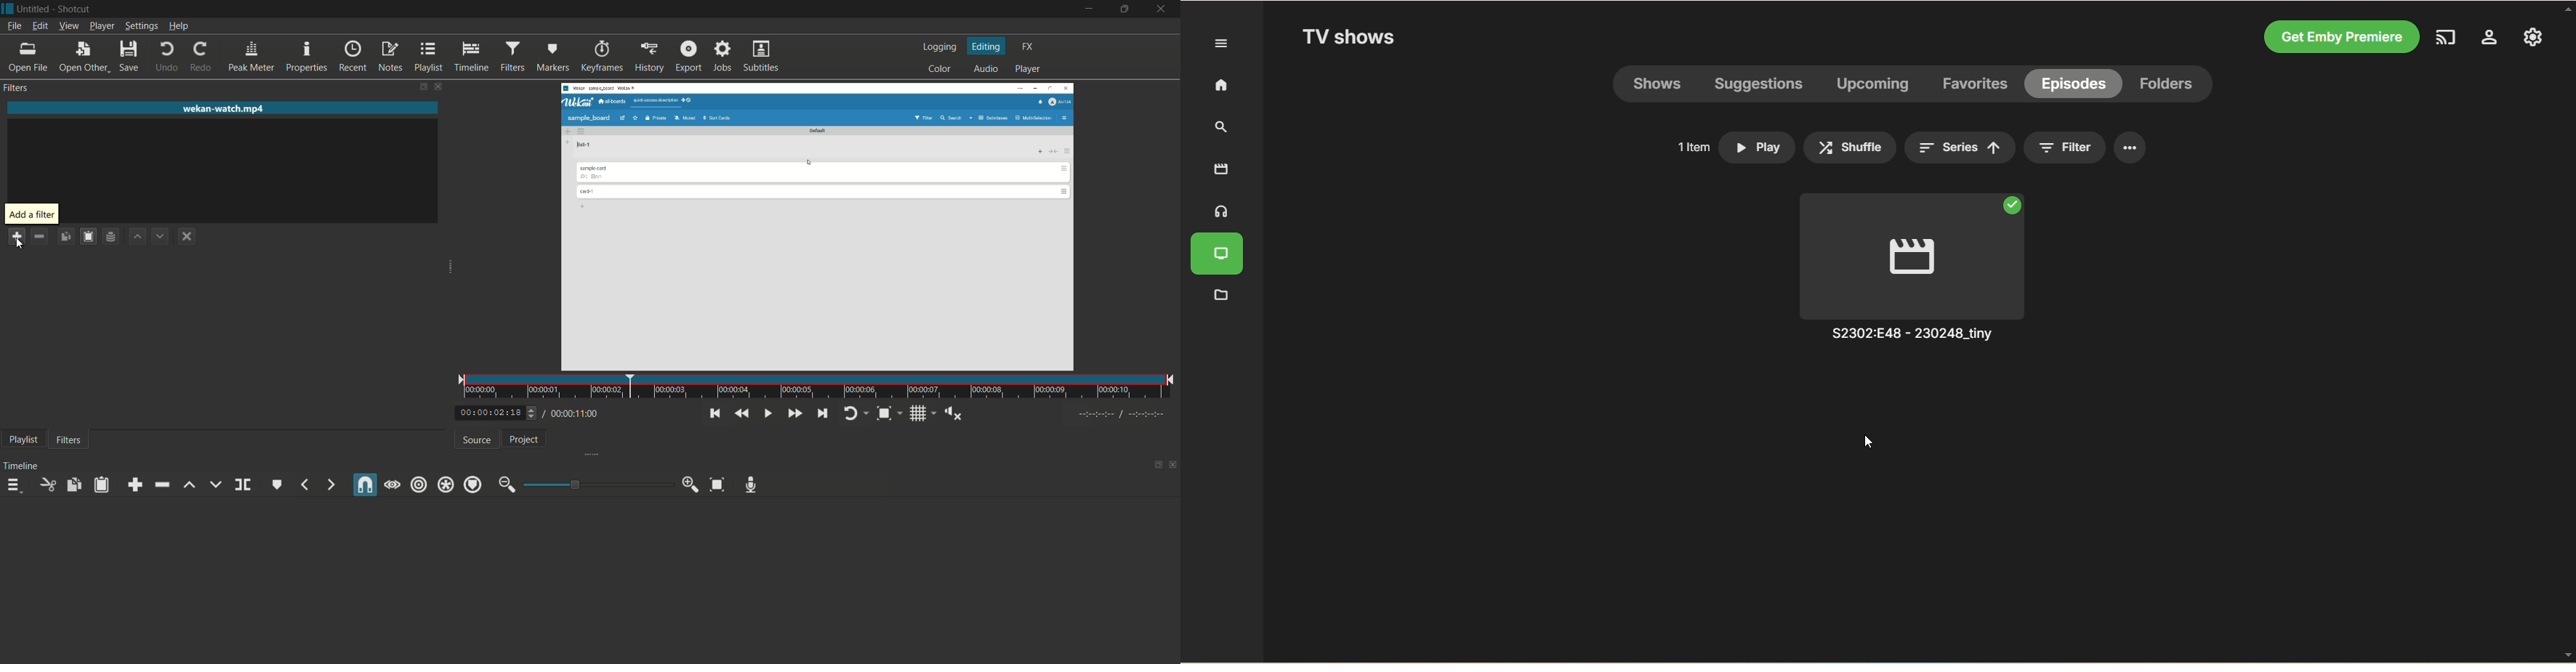 This screenshot has height=672, width=2576. Describe the element at coordinates (32, 215) in the screenshot. I see `add a filter pop up` at that location.